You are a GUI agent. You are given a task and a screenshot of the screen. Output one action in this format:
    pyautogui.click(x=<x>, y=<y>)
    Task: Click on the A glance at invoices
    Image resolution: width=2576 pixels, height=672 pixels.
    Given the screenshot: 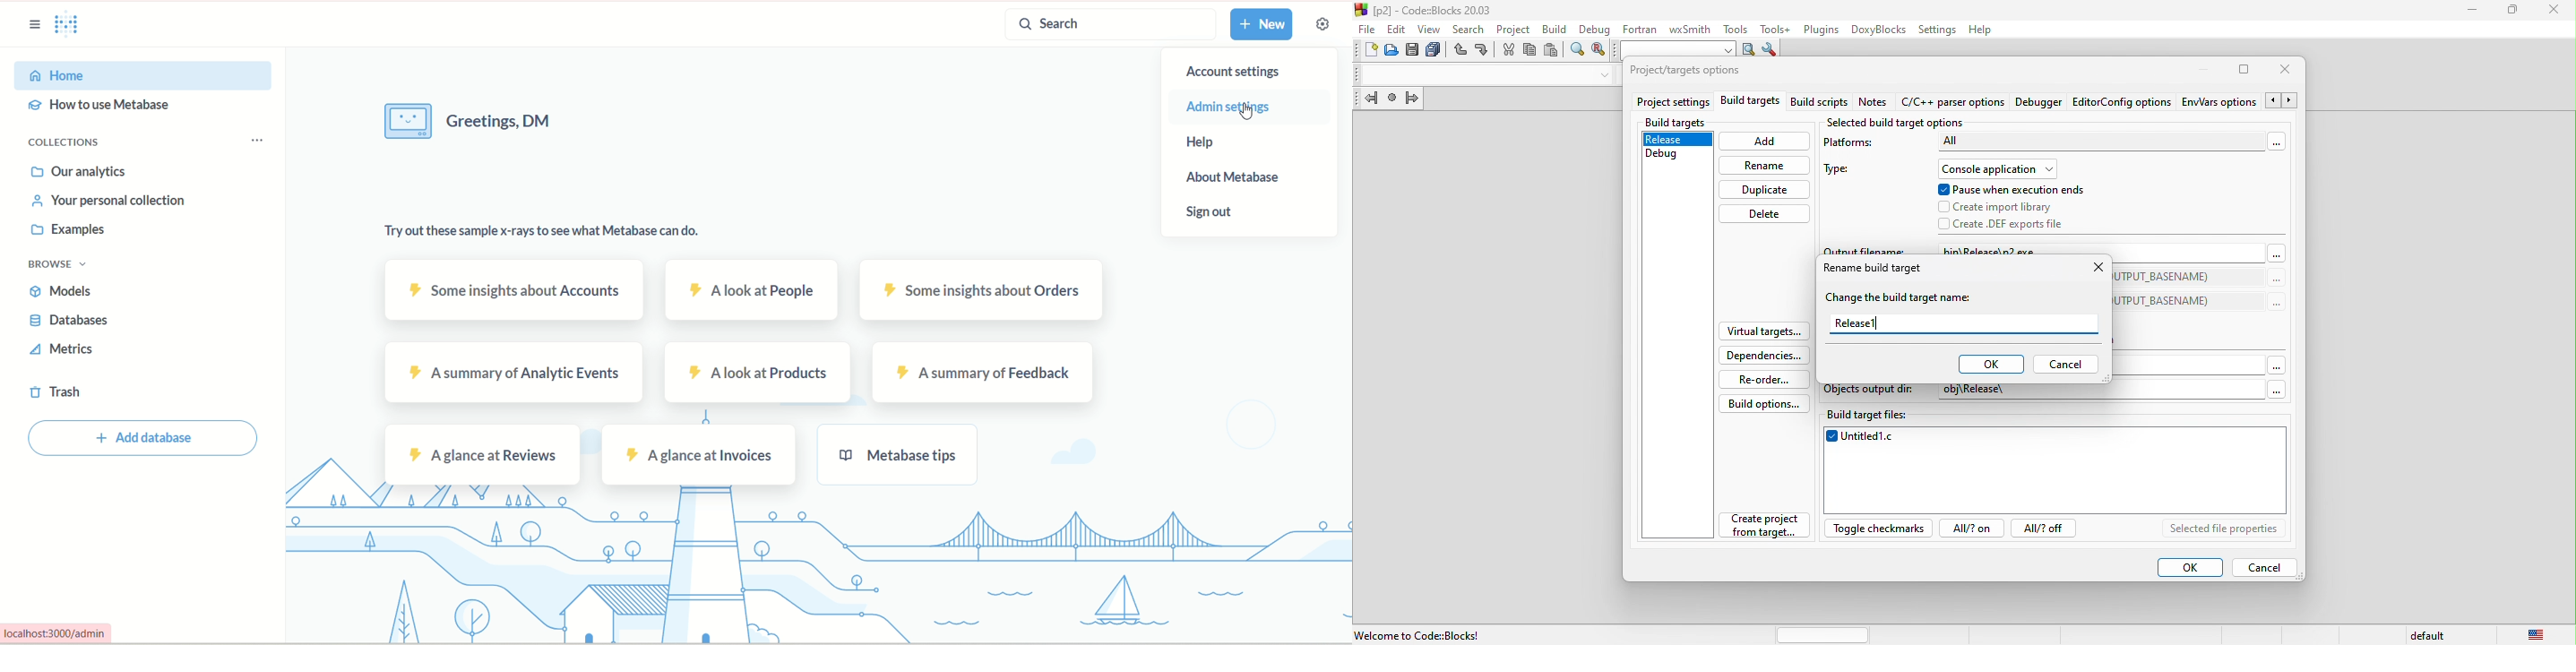 What is the action you would take?
    pyautogui.click(x=698, y=454)
    